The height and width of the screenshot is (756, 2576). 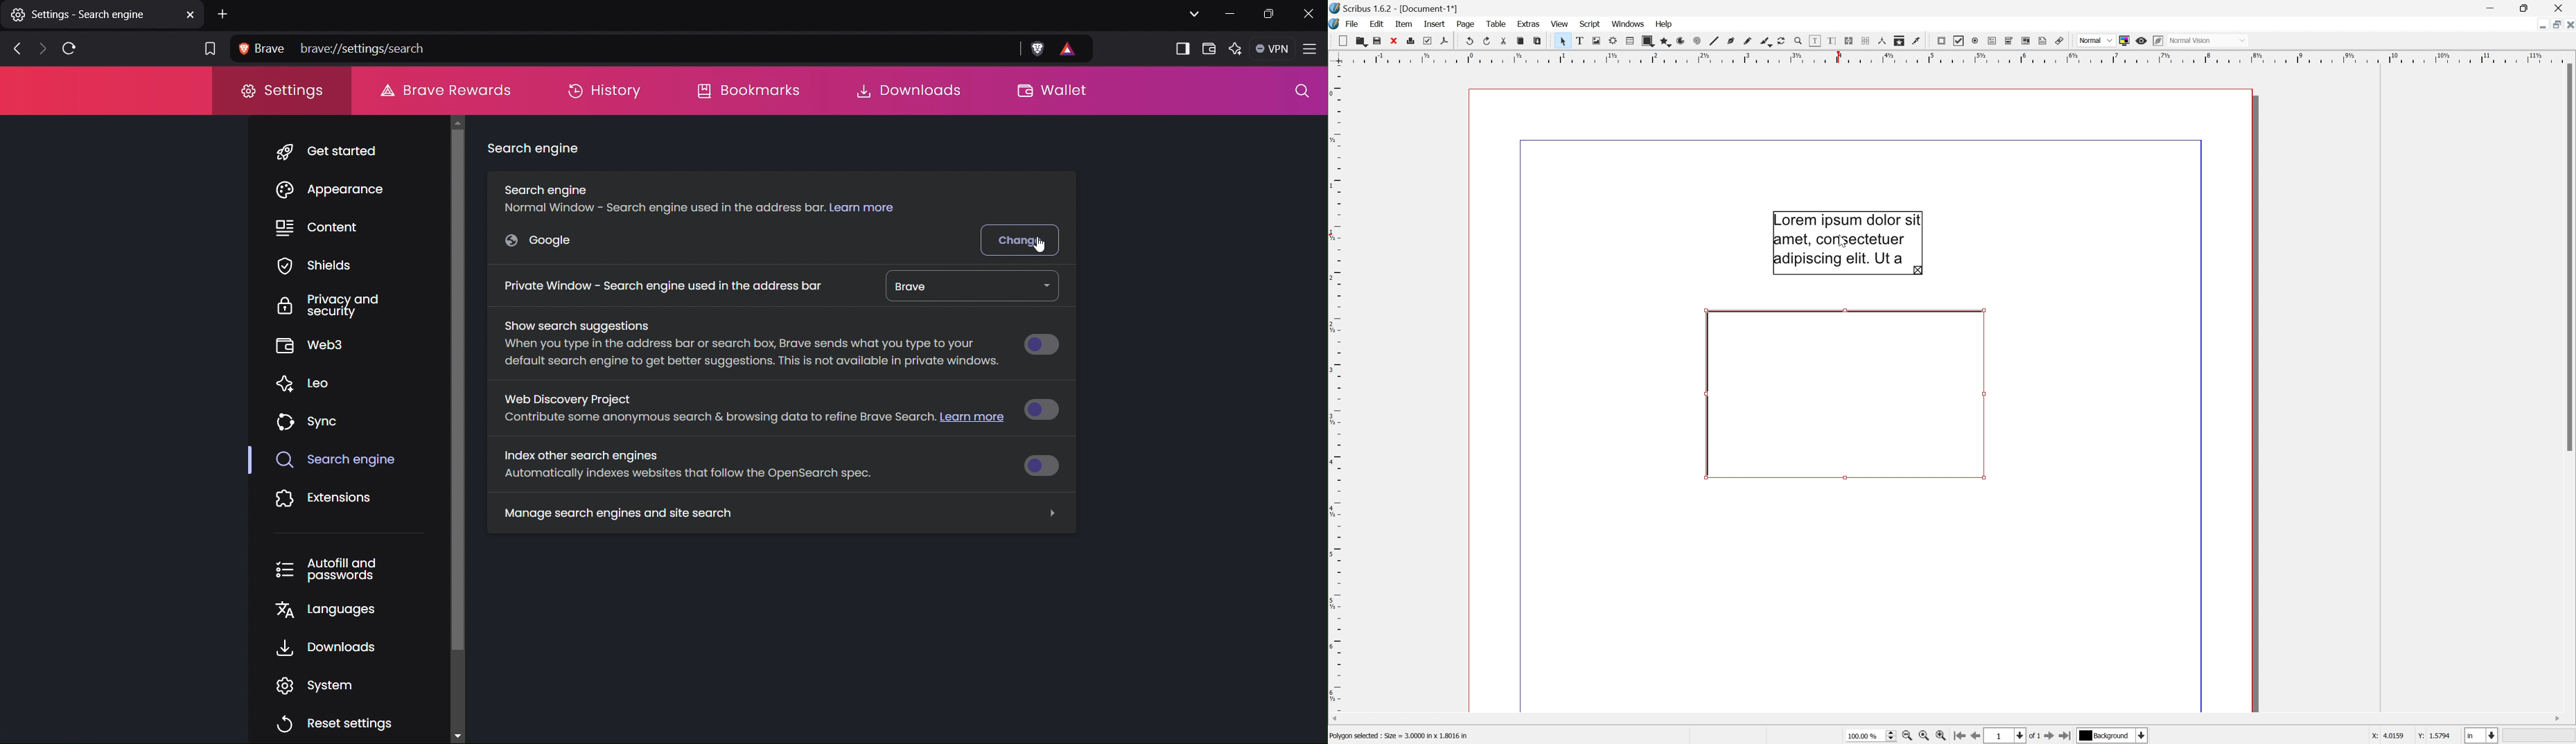 What do you see at coordinates (1590, 22) in the screenshot?
I see `Script` at bounding box center [1590, 22].